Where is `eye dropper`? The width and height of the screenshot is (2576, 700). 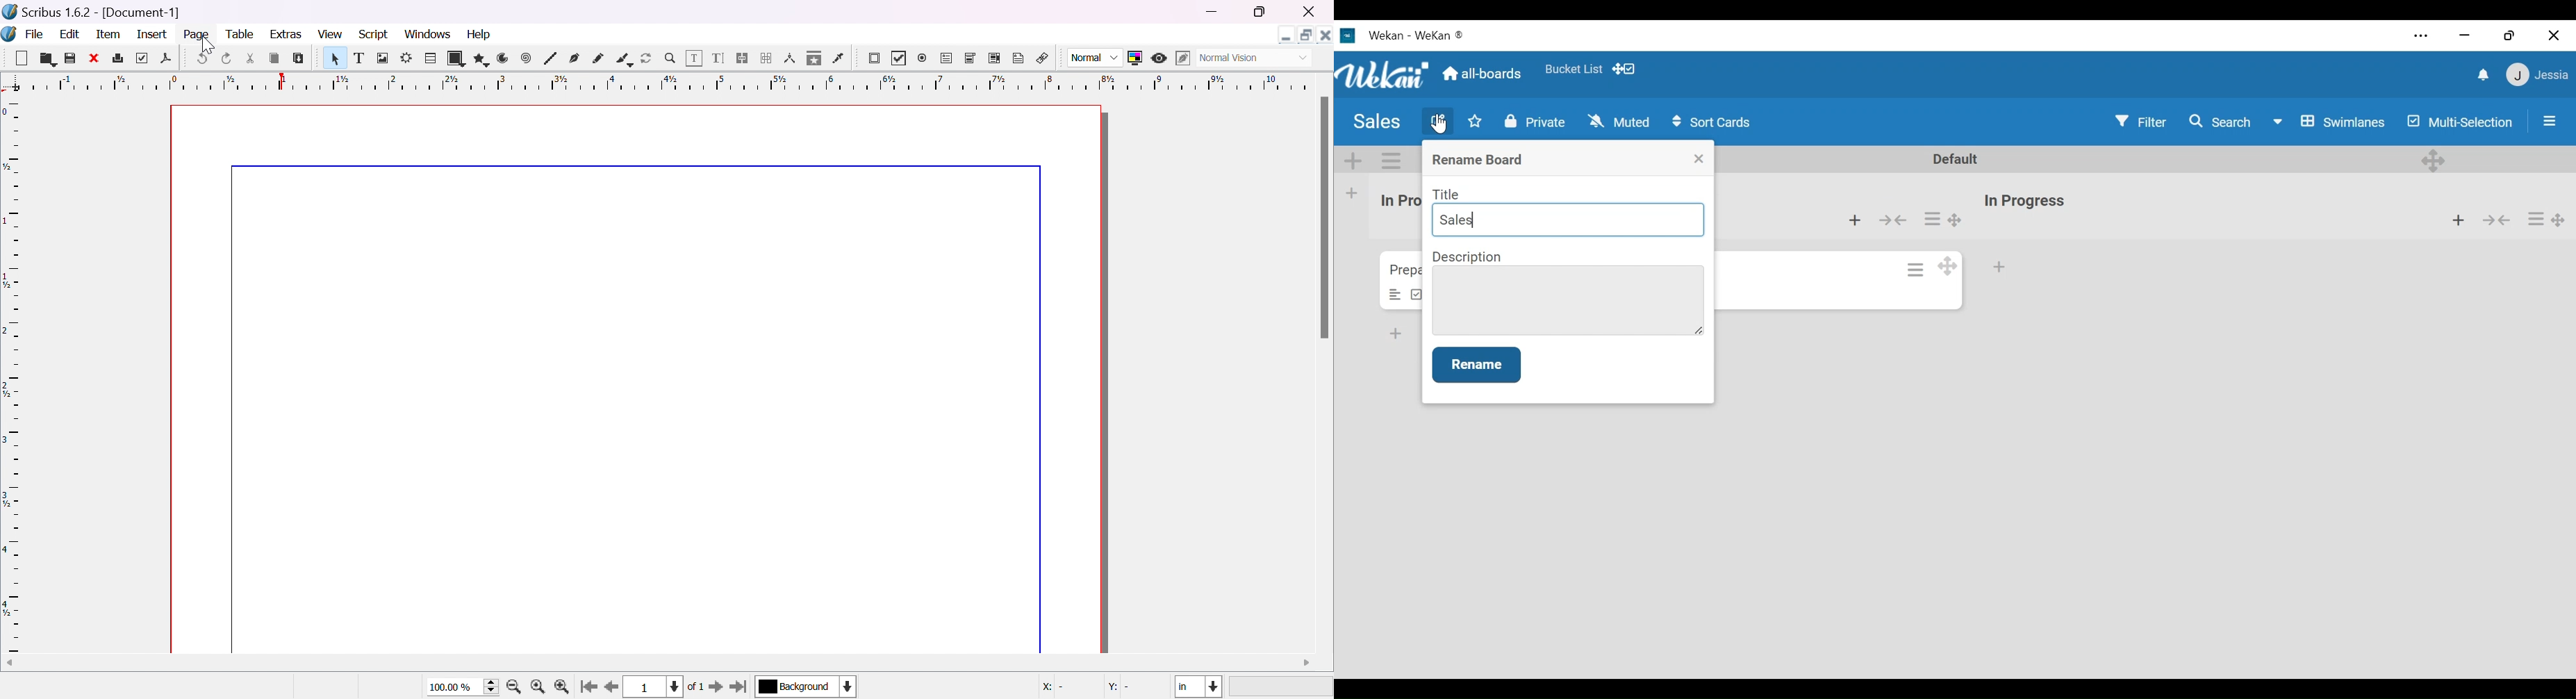
eye dropper is located at coordinates (841, 60).